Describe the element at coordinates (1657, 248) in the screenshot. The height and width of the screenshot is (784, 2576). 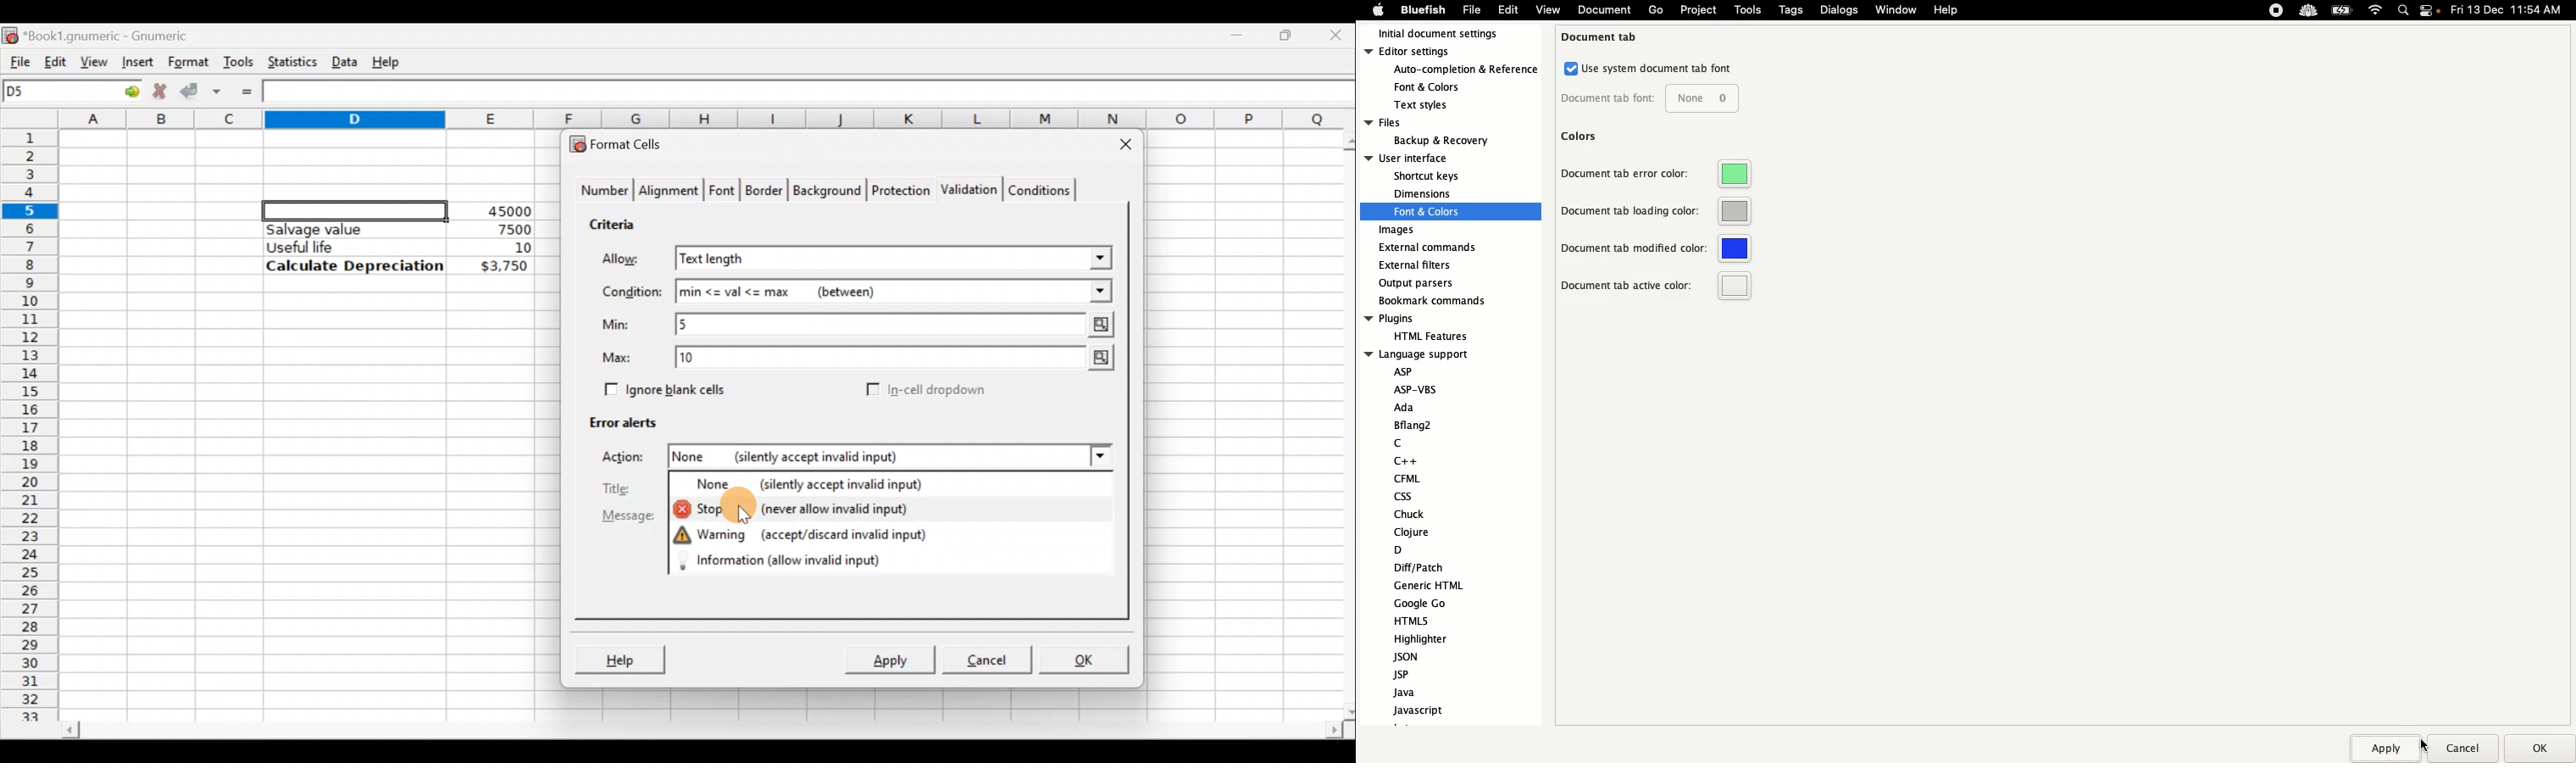
I see `Document tab modified color` at that location.